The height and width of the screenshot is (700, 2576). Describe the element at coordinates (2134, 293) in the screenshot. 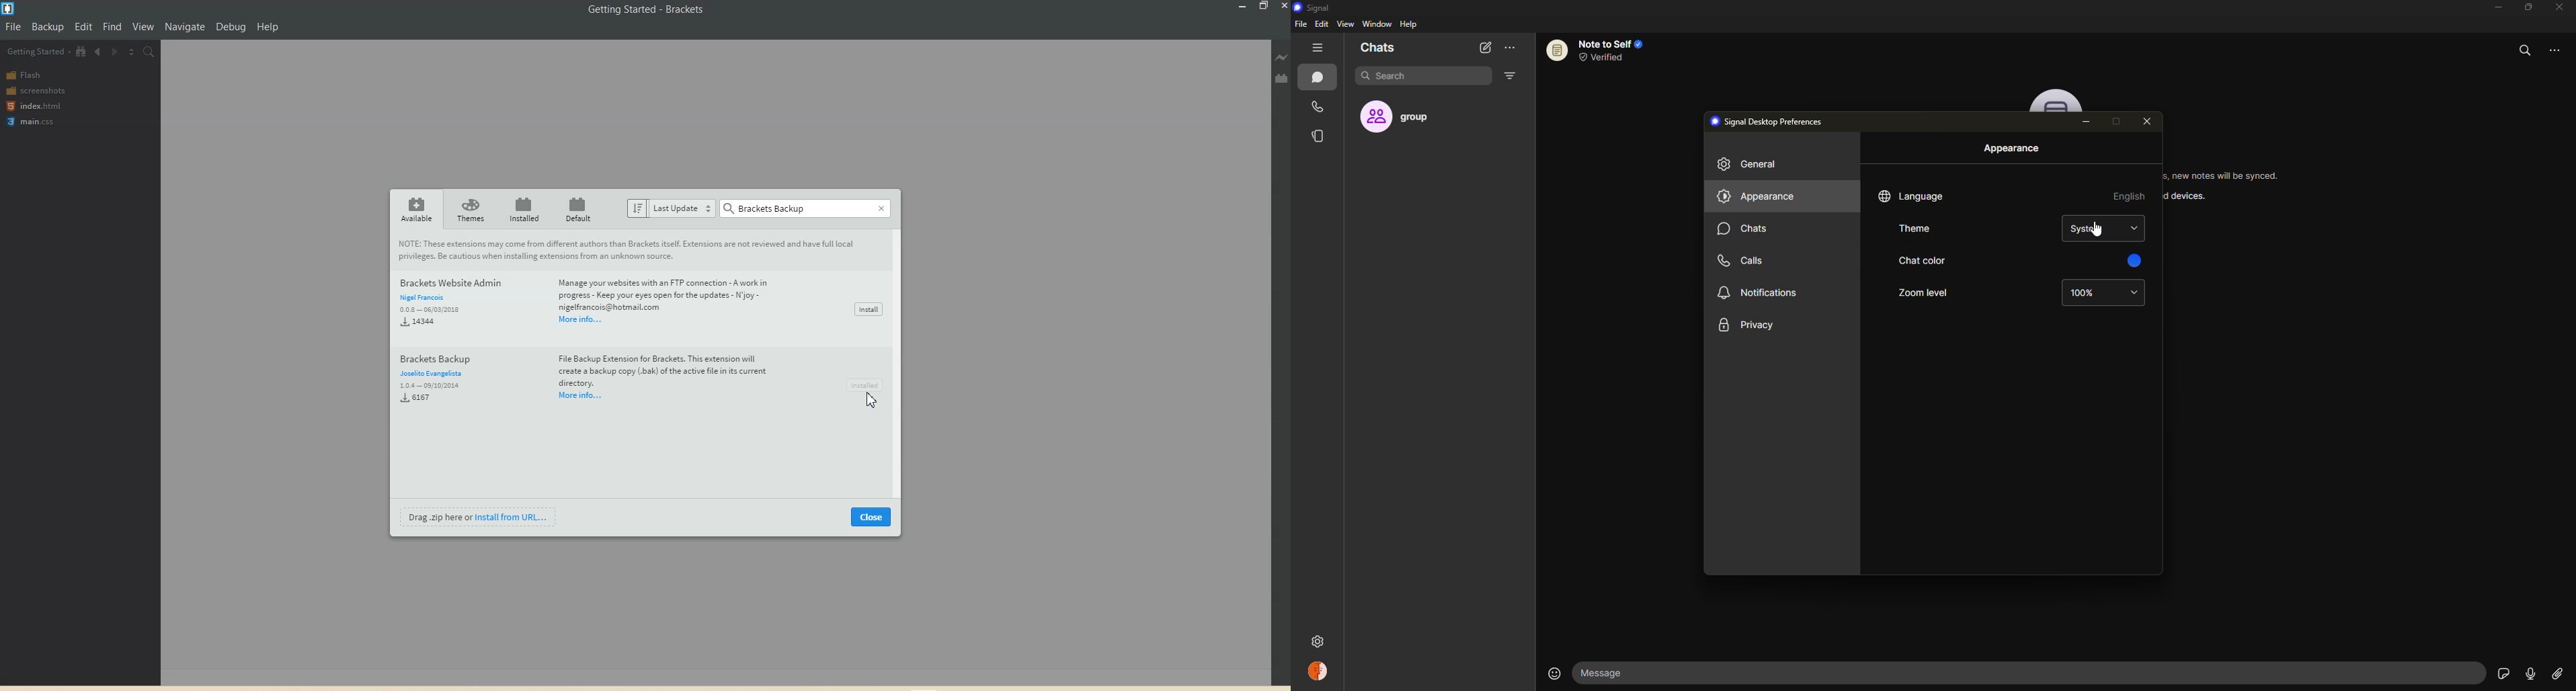

I see `drop down` at that location.